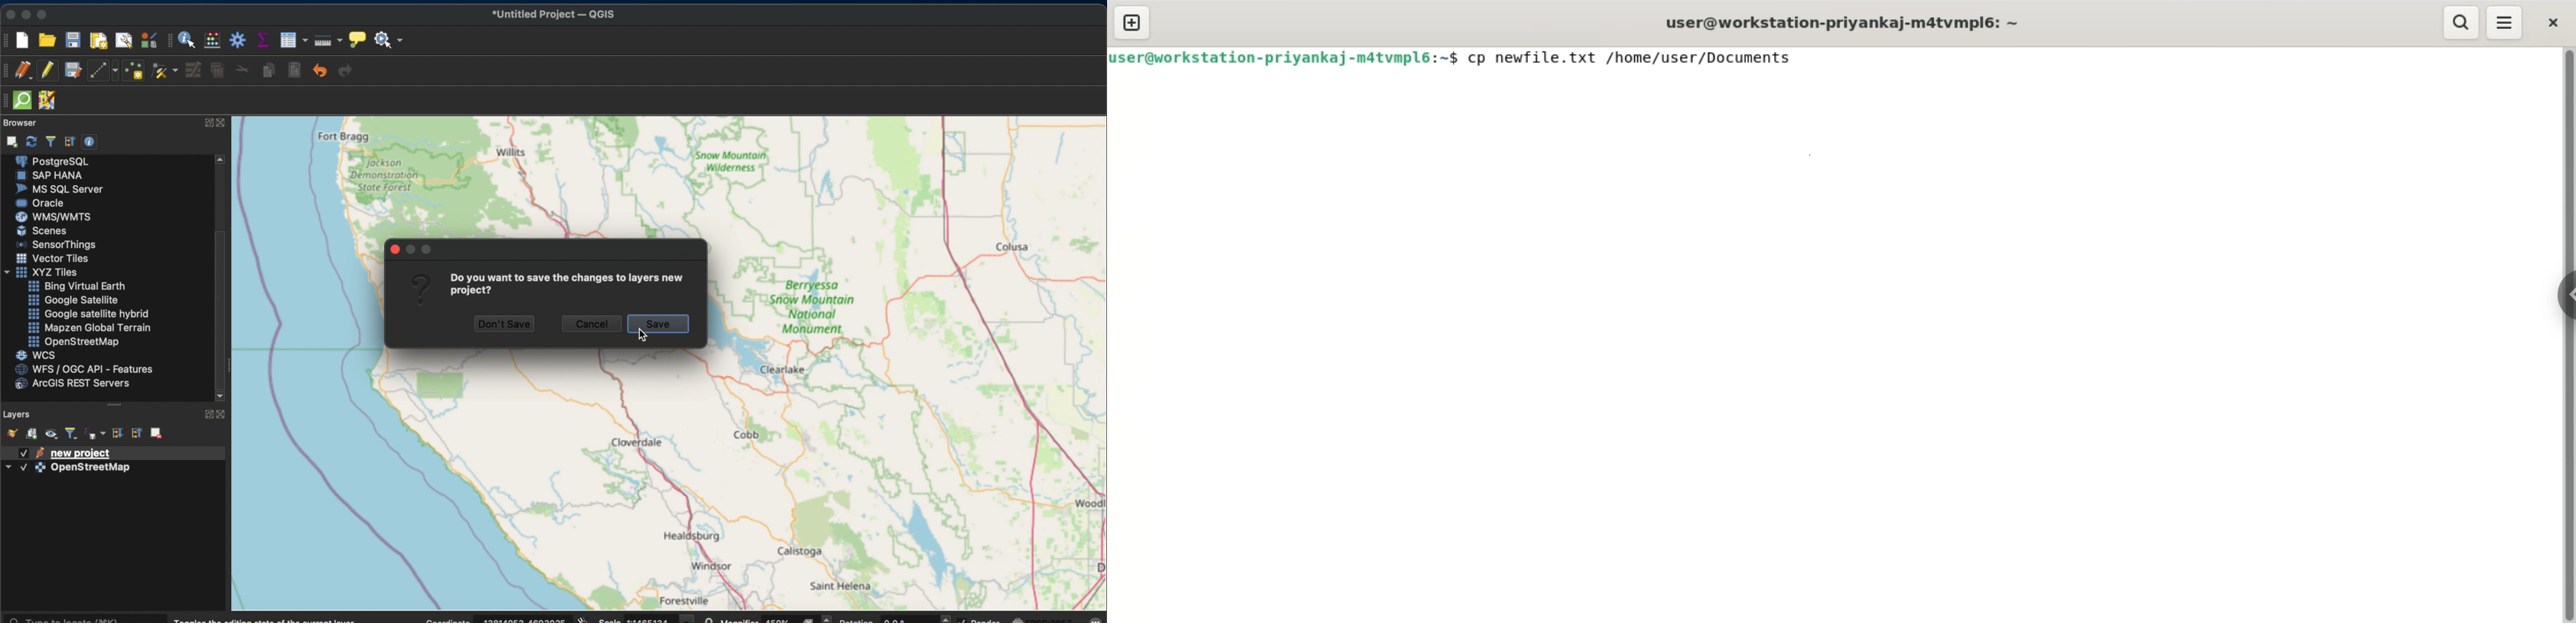 The image size is (2576, 644). Describe the element at coordinates (270, 70) in the screenshot. I see `copy features` at that location.